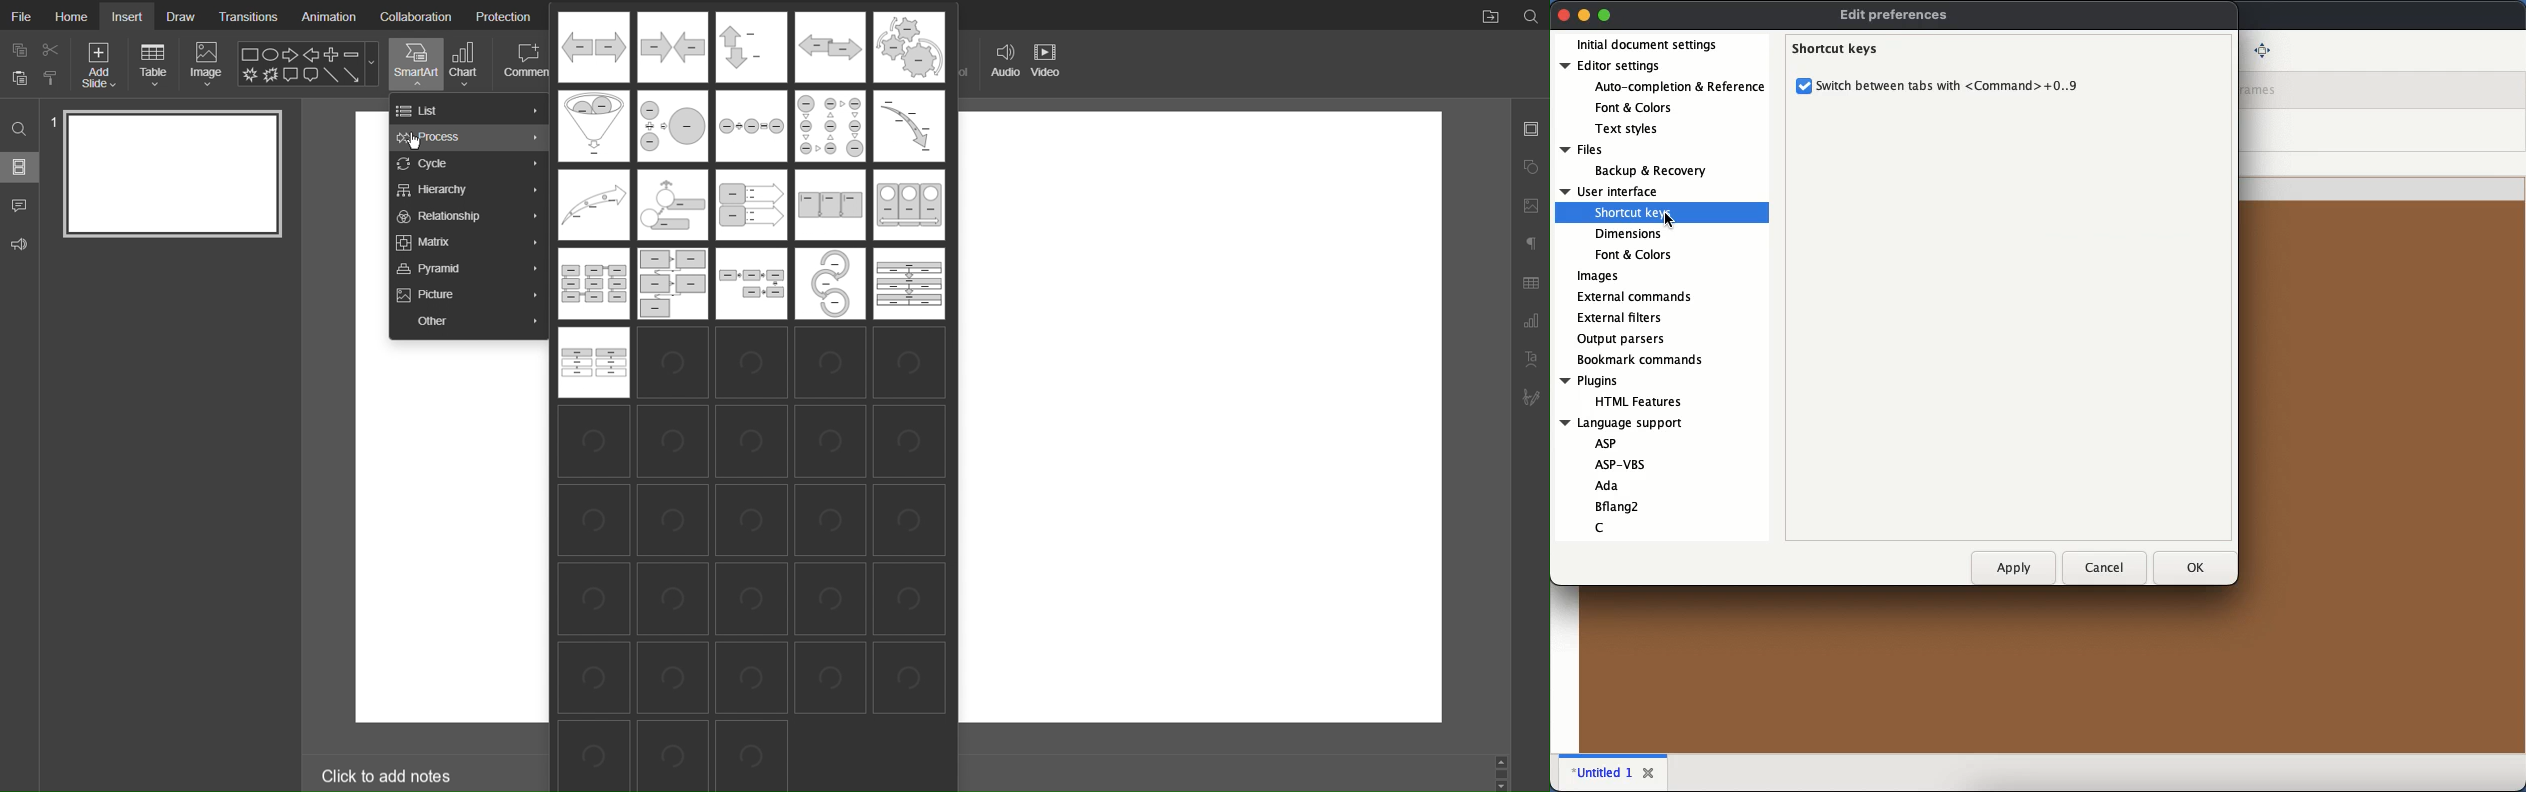 The height and width of the screenshot is (812, 2548). What do you see at coordinates (20, 204) in the screenshot?
I see `Comments` at bounding box center [20, 204].